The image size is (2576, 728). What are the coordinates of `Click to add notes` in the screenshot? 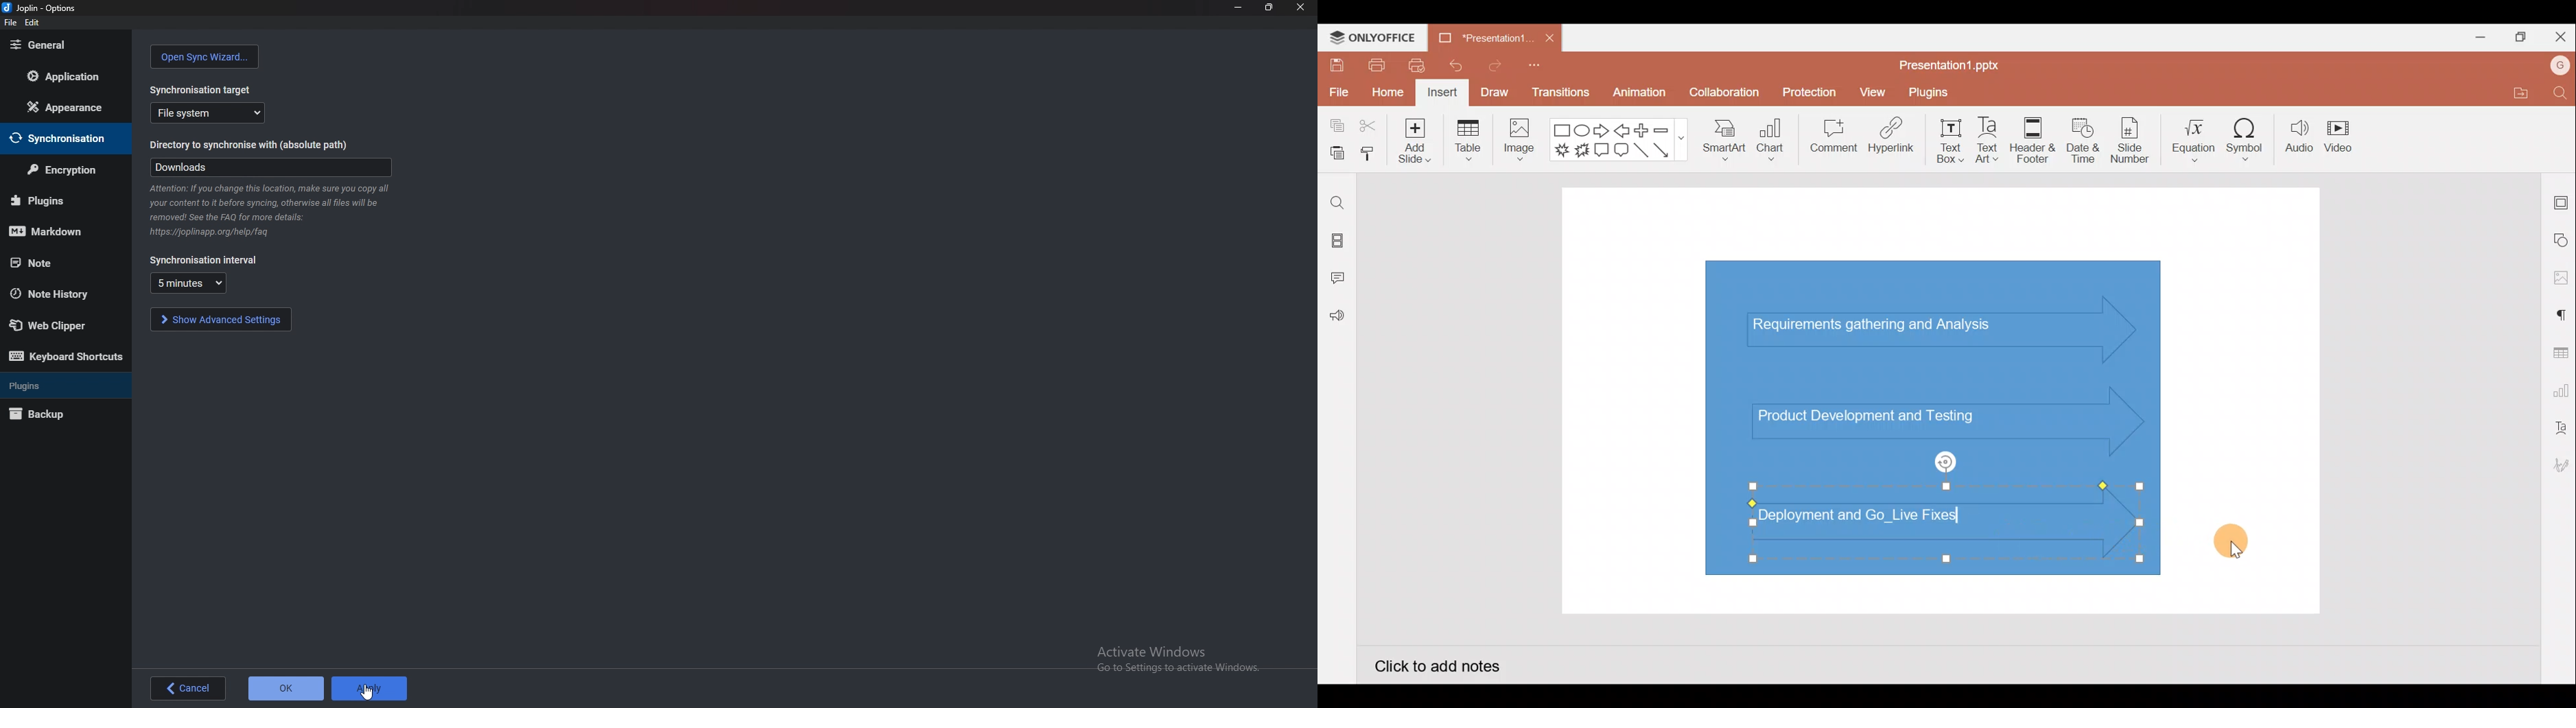 It's located at (1437, 665).